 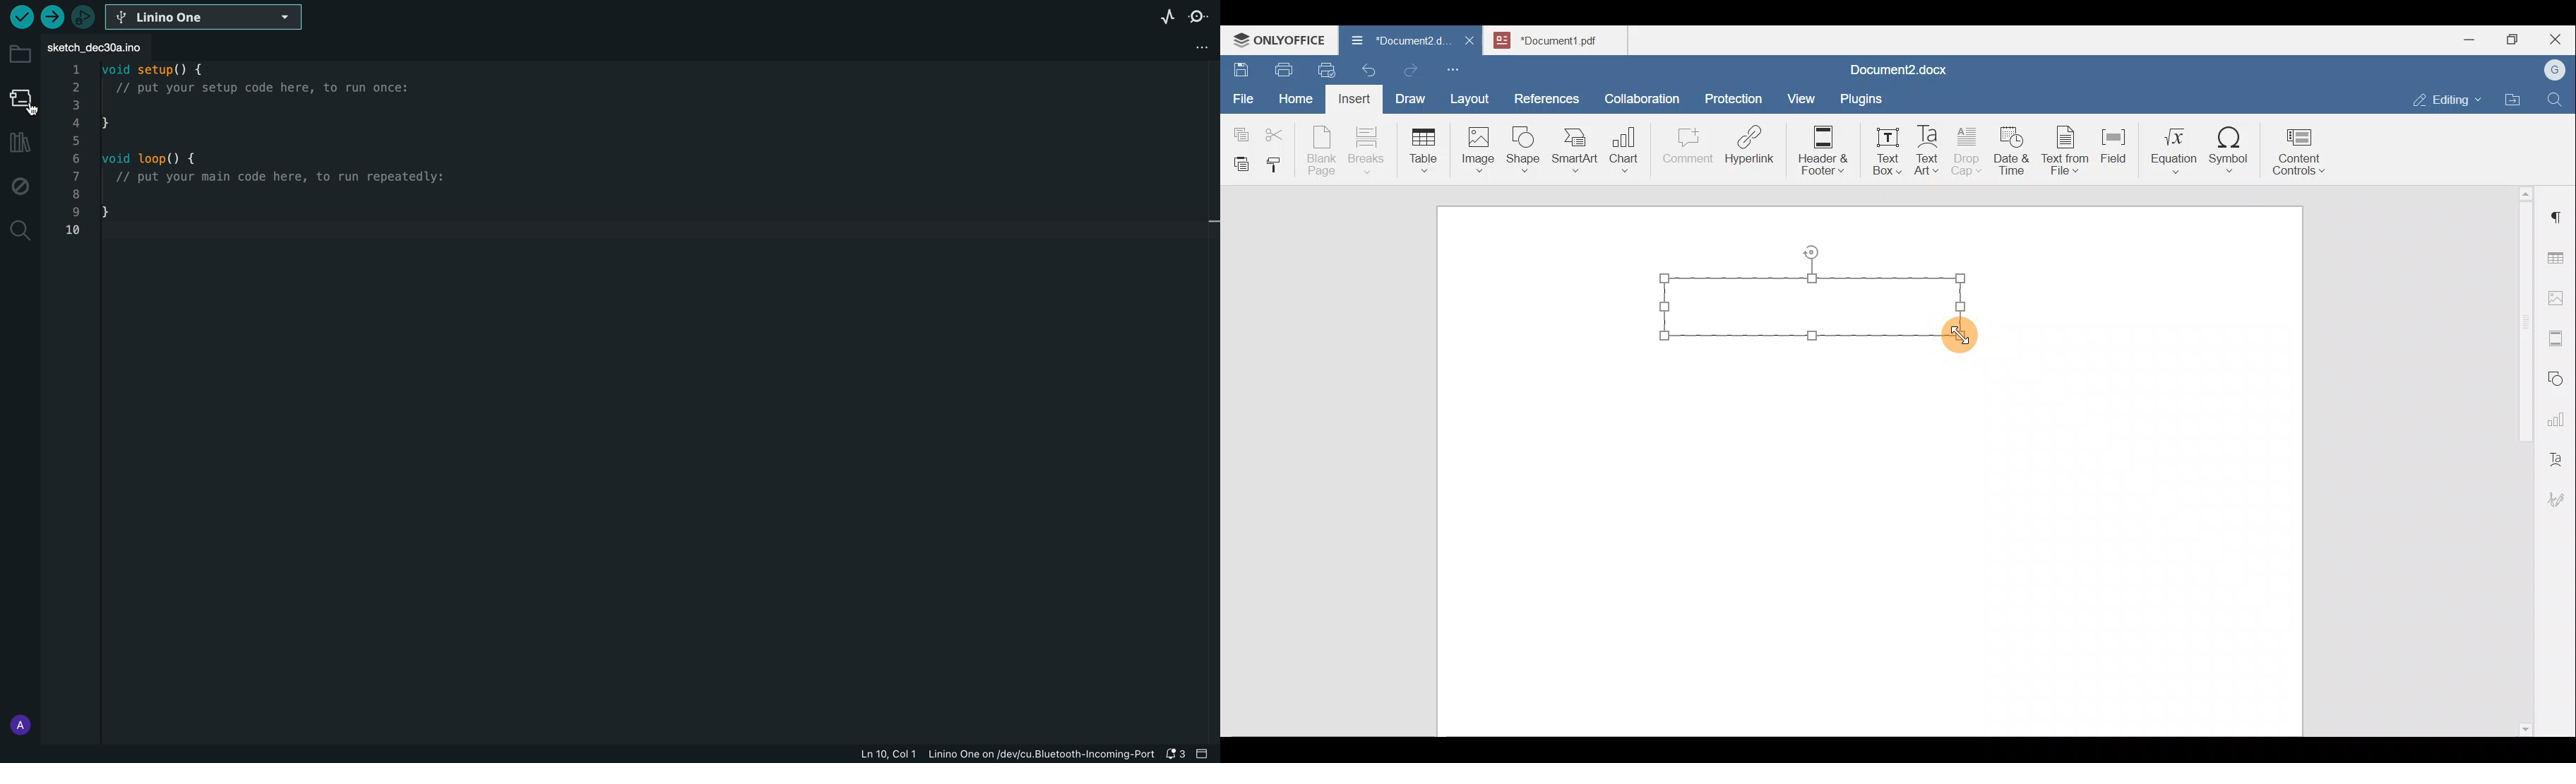 What do you see at coordinates (2516, 40) in the screenshot?
I see `Maximize` at bounding box center [2516, 40].